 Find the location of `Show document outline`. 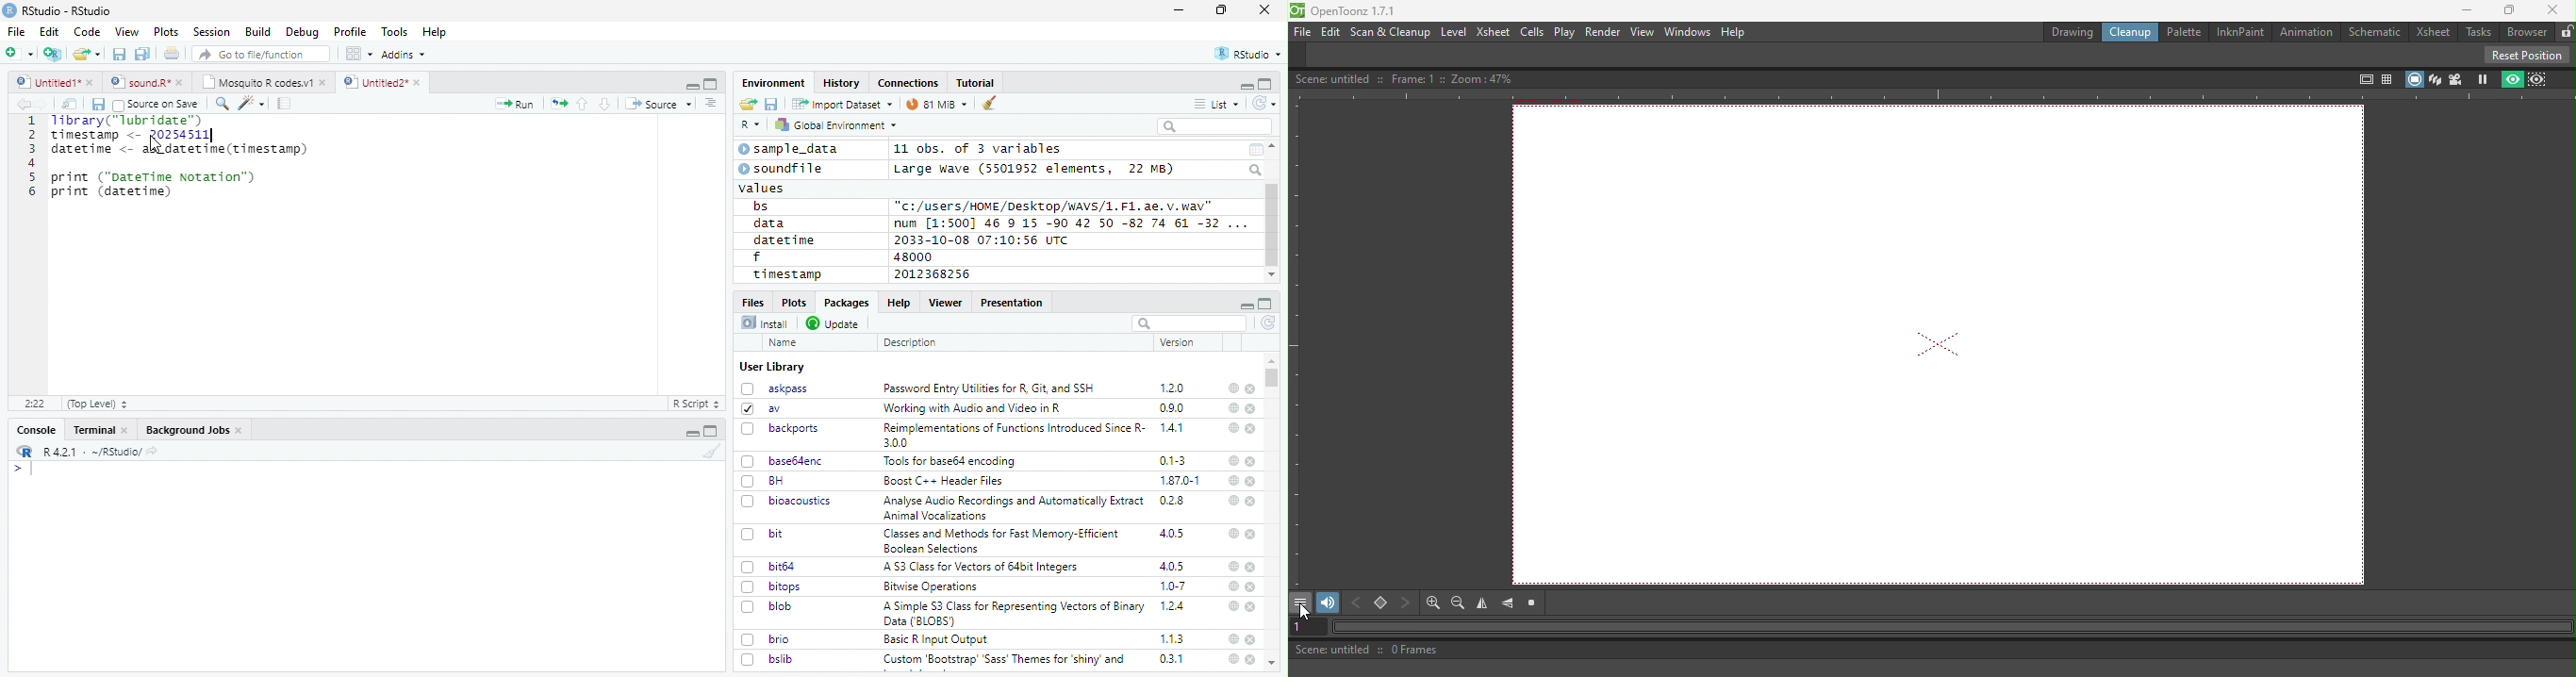

Show document outline is located at coordinates (709, 103).